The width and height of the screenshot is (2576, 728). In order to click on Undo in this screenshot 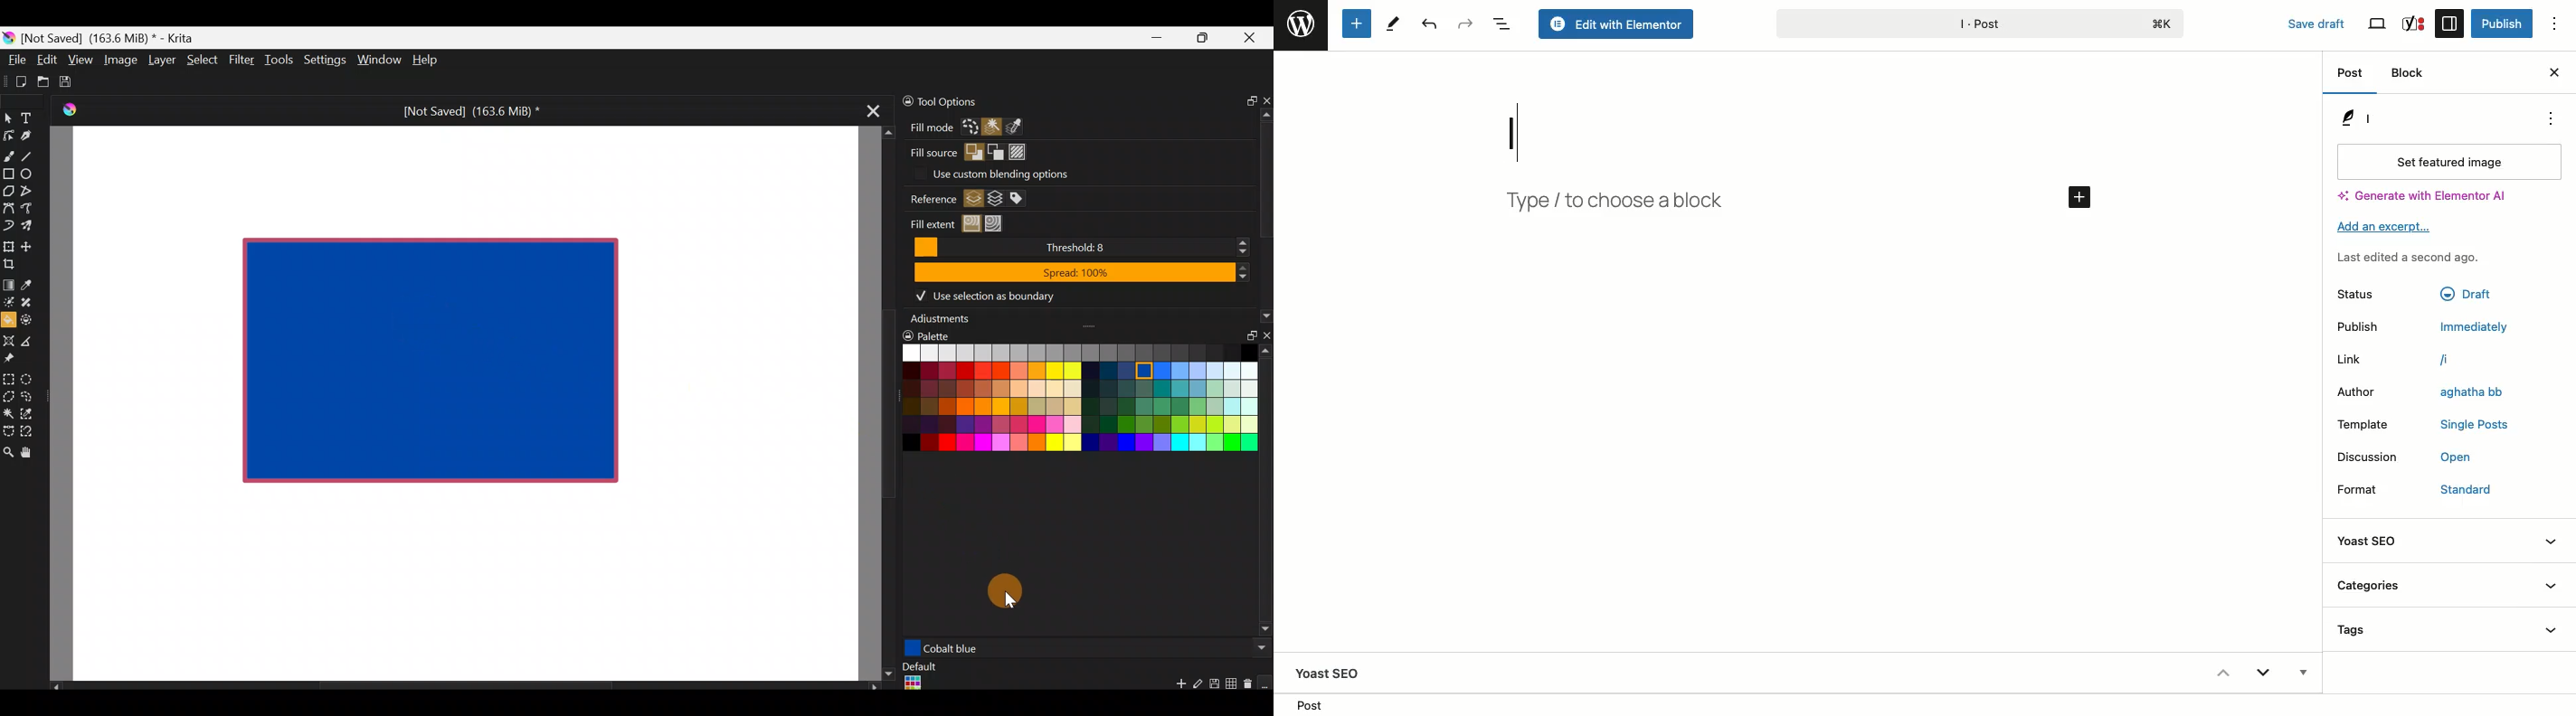, I will do `click(1427, 25)`.